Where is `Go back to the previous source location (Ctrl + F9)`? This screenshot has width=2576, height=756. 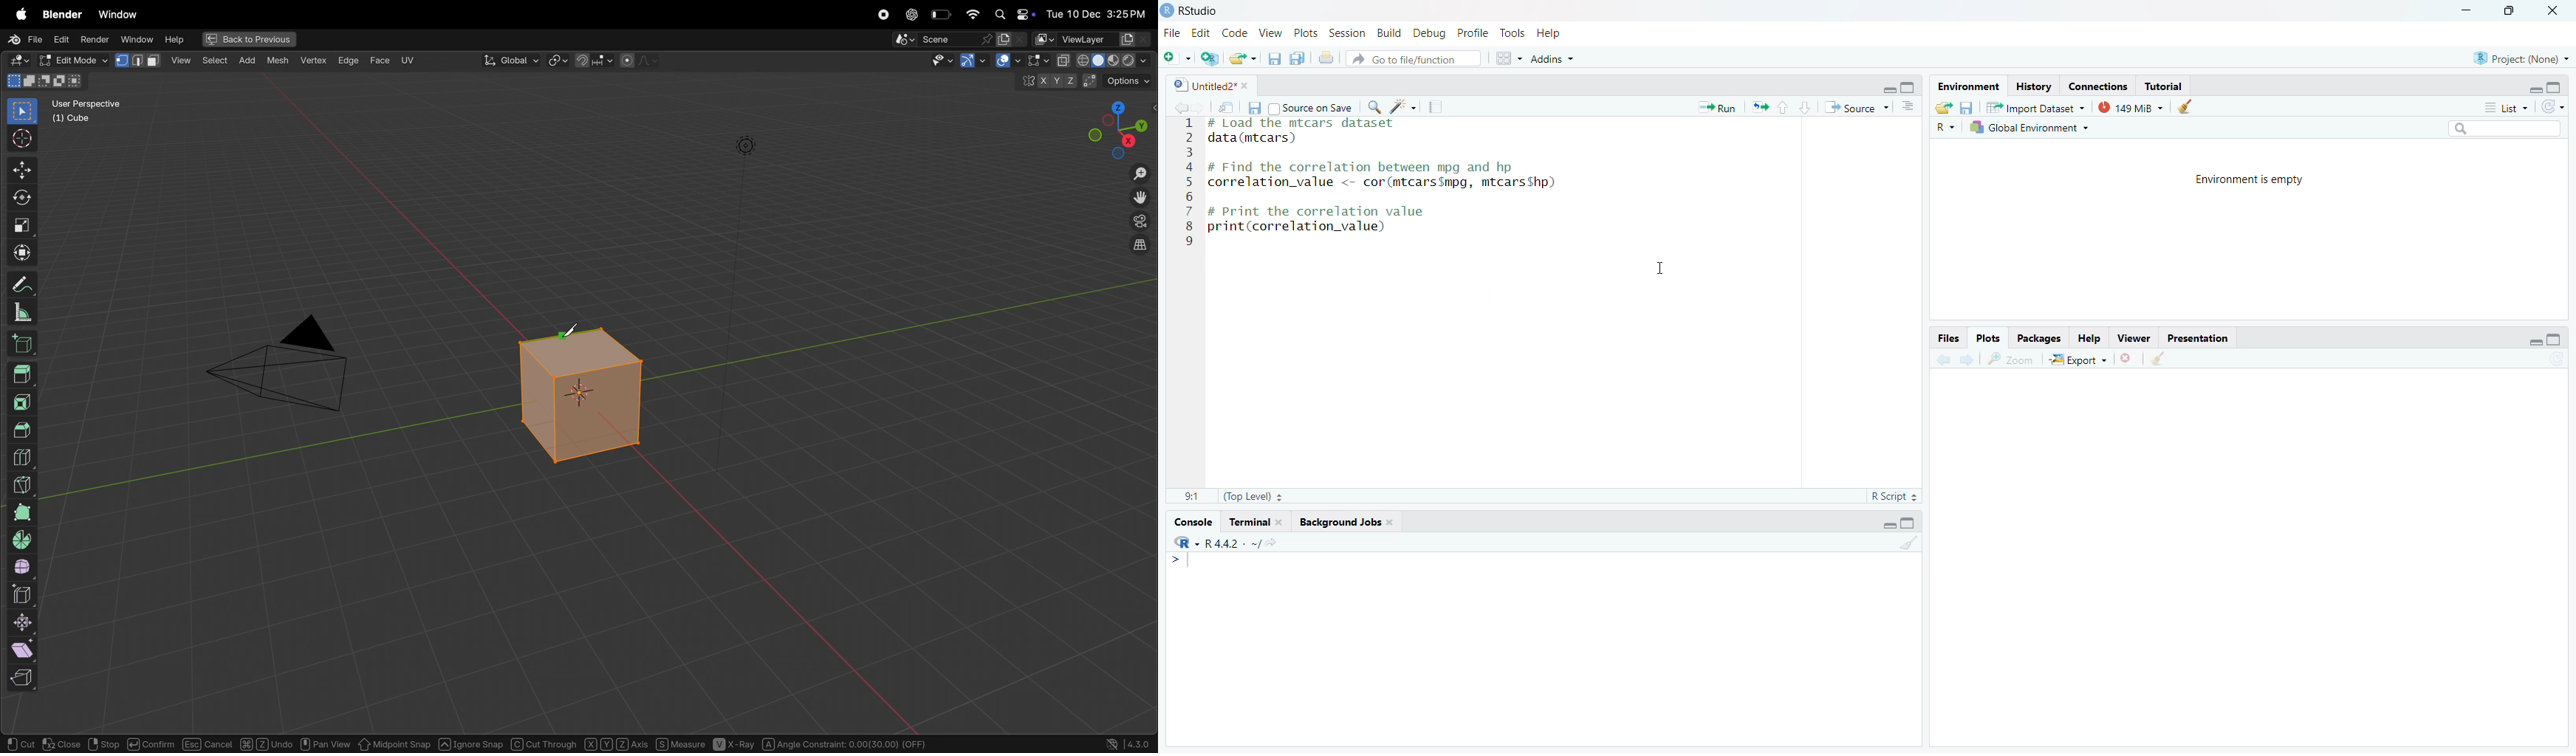
Go back to the previous source location (Ctrl + F9) is located at coordinates (1178, 106).